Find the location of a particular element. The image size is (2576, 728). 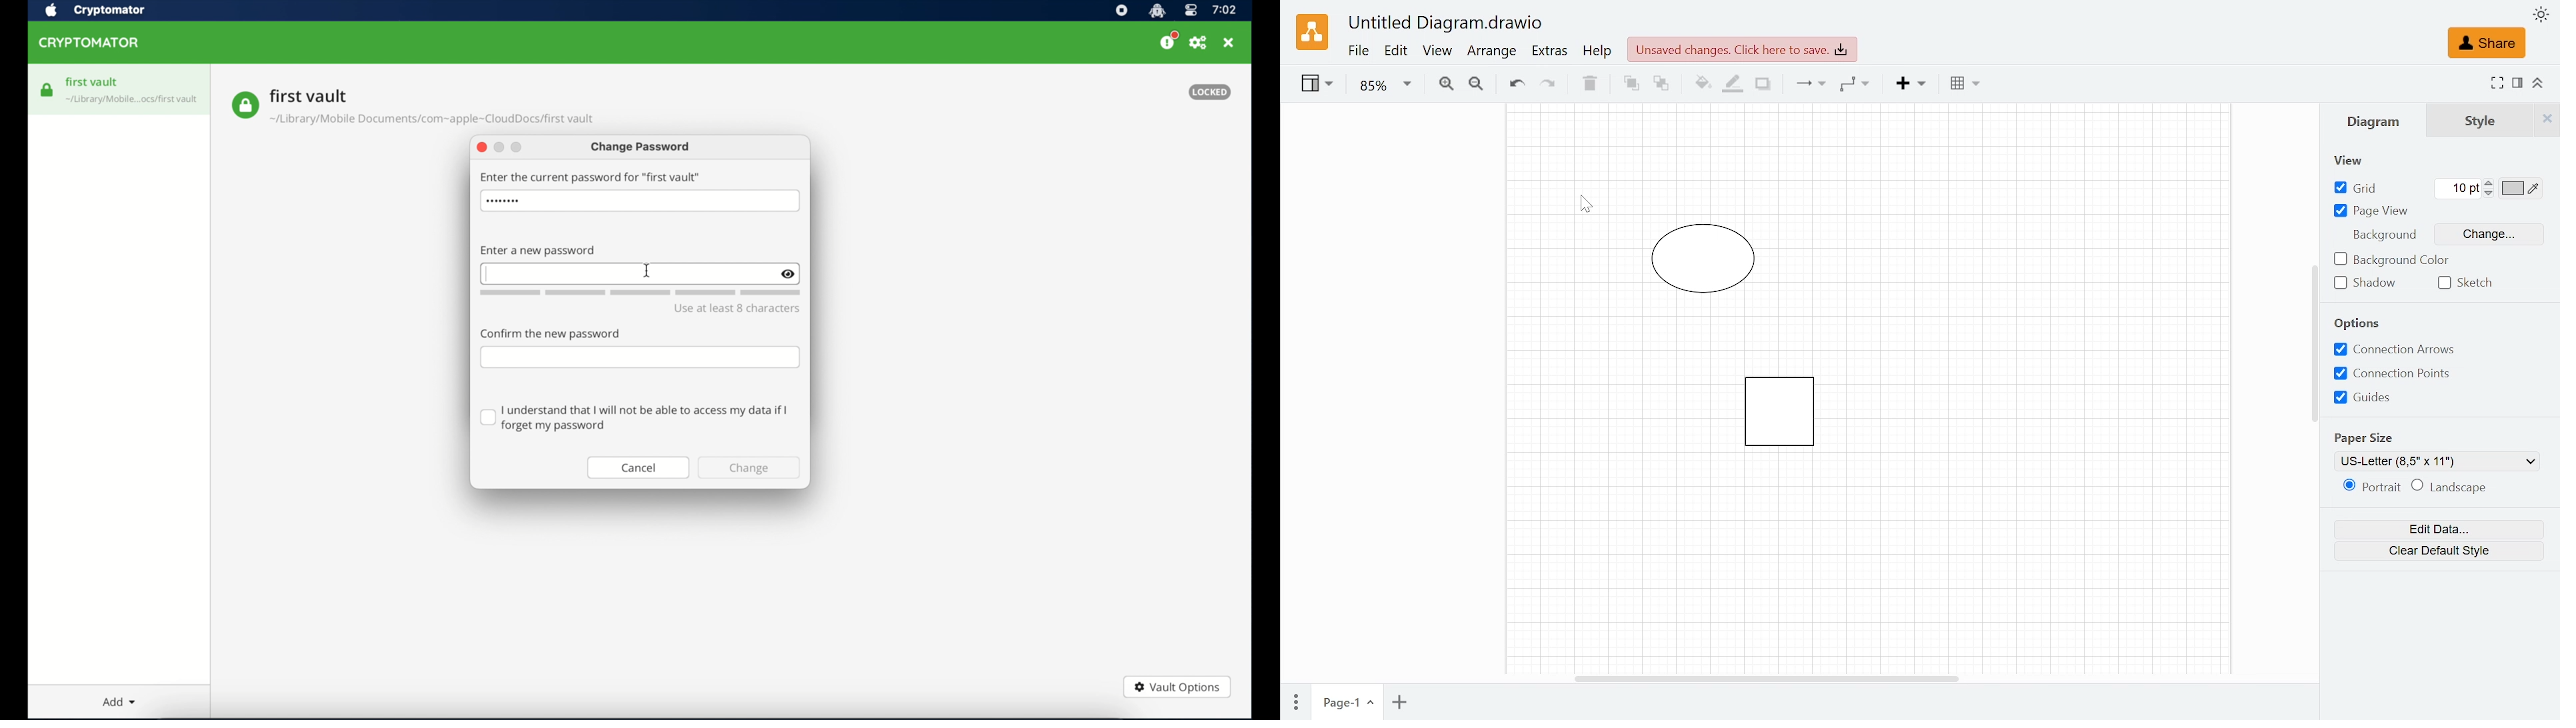

Page view is located at coordinates (2370, 212).